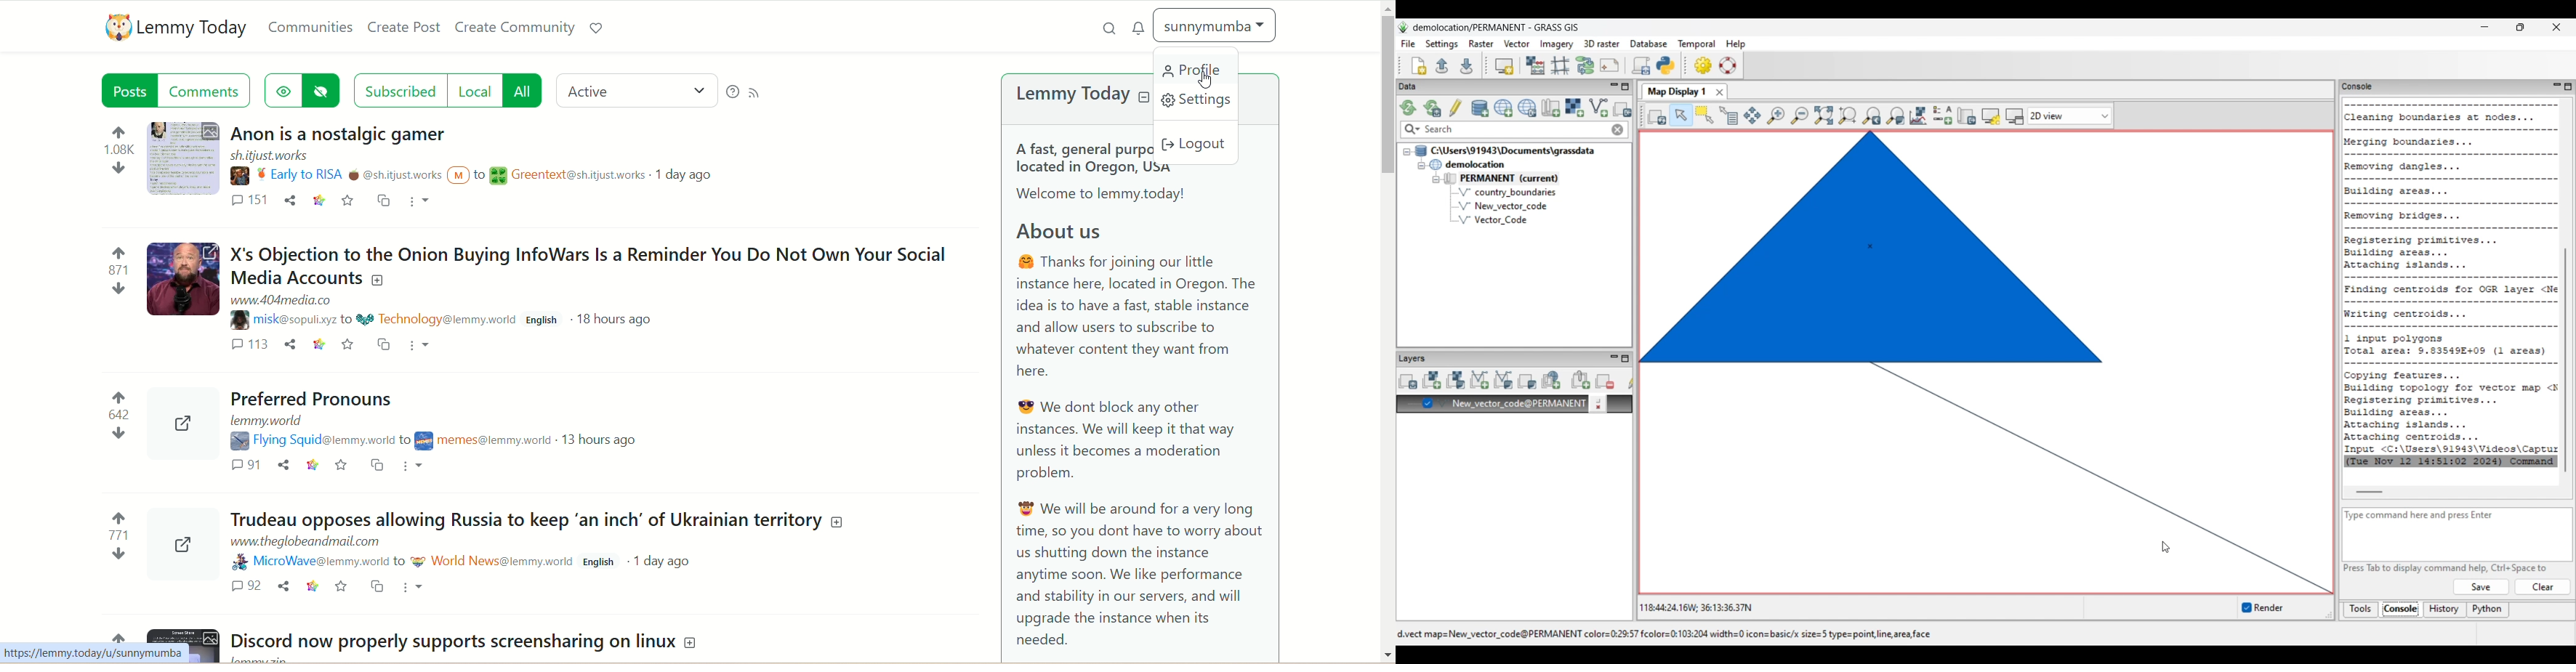  What do you see at coordinates (185, 155) in the screenshot?
I see `Image of the post that can be expanded` at bounding box center [185, 155].